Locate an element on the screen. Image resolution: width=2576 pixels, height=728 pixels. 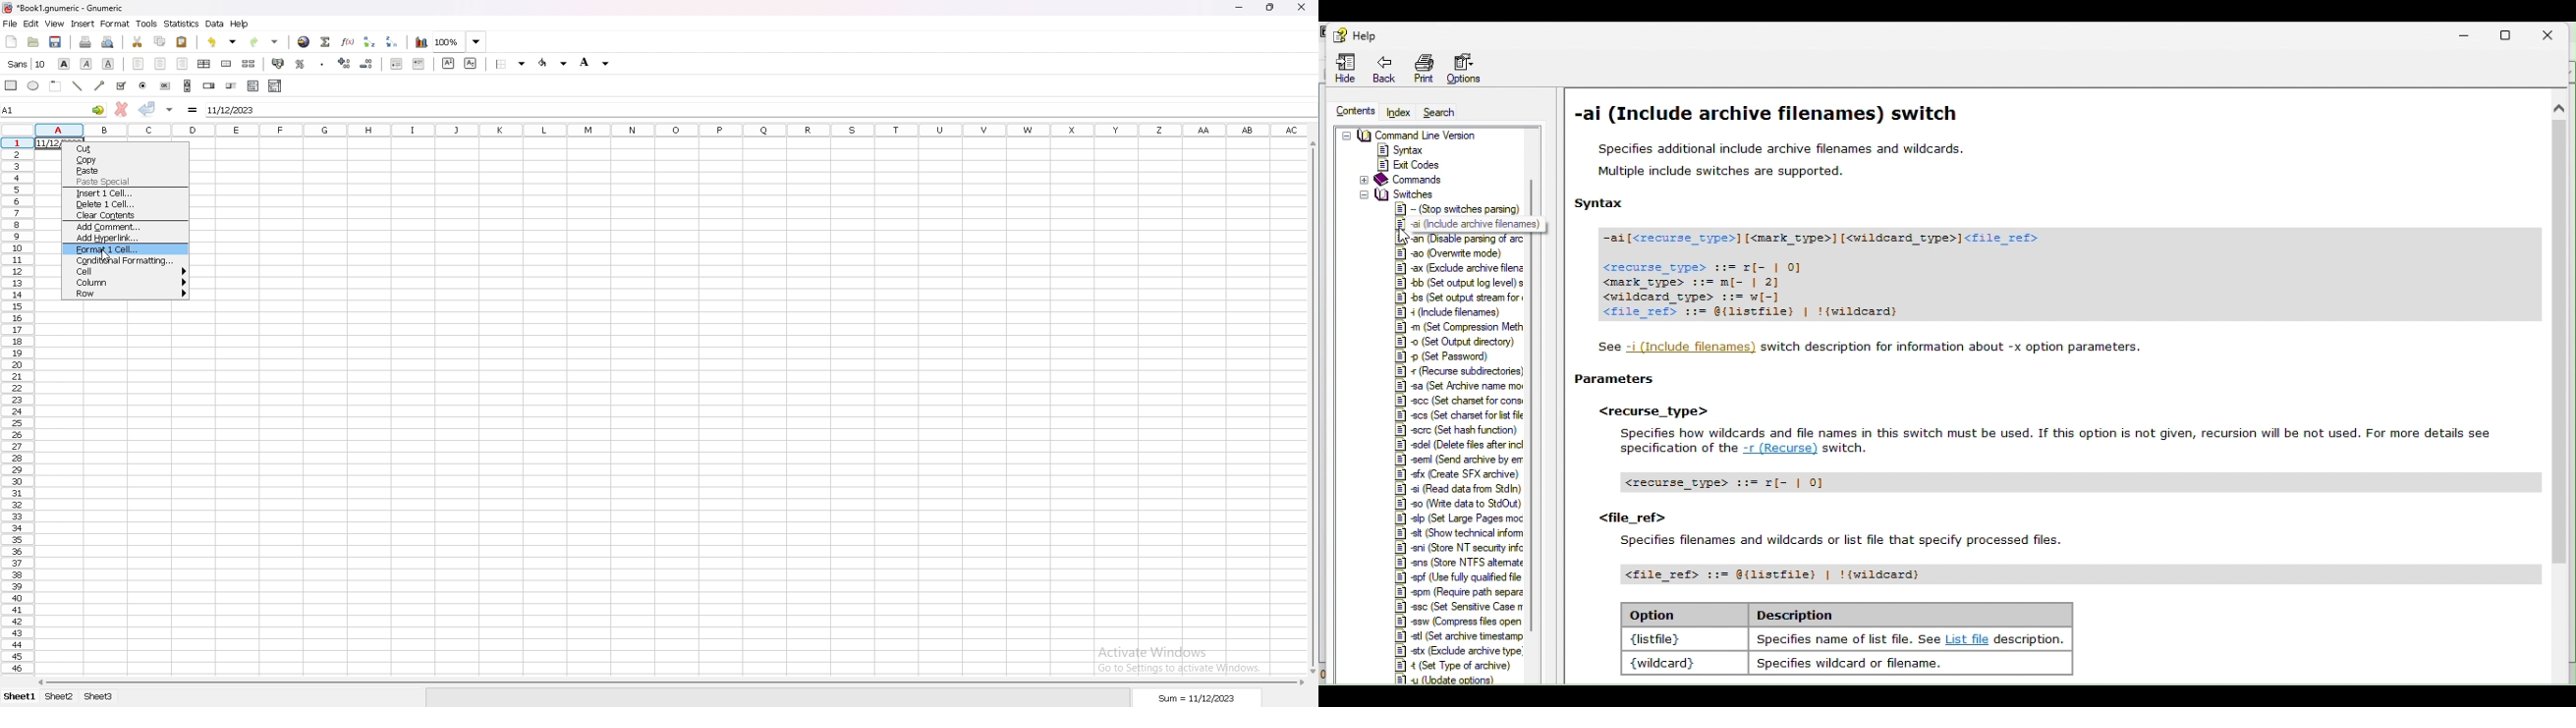
close is located at coordinates (1303, 8).